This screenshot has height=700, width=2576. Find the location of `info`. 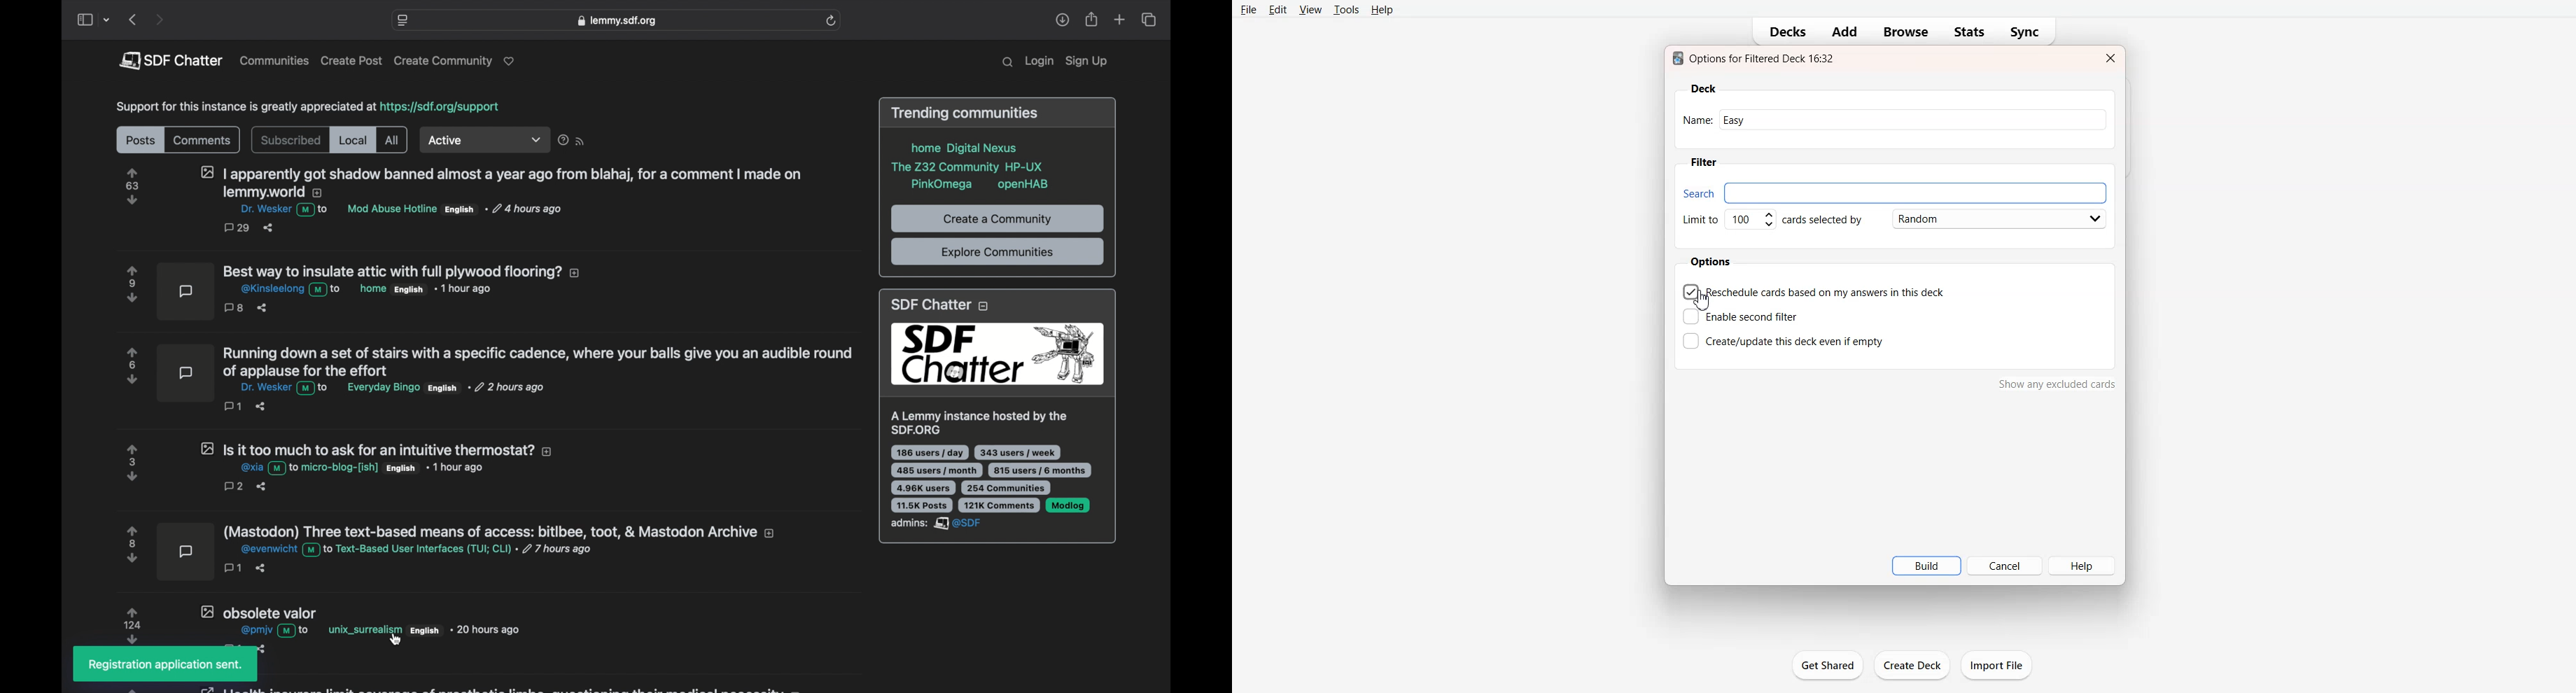

info is located at coordinates (307, 107).